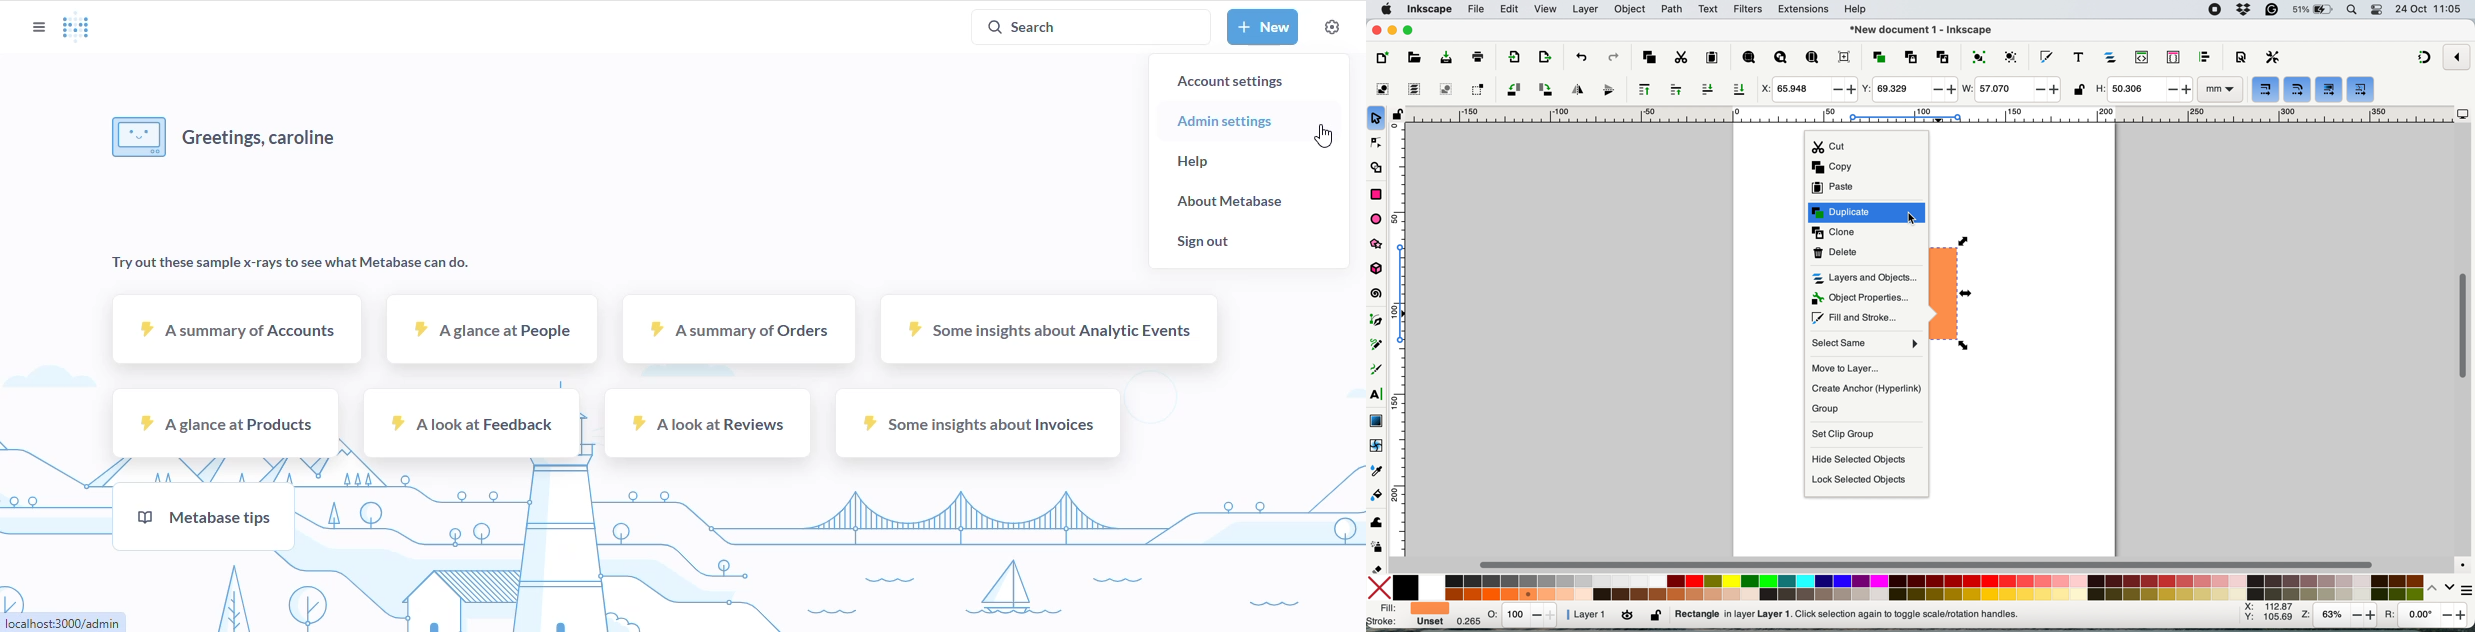 This screenshot has width=2492, height=644. What do you see at coordinates (1377, 294) in the screenshot?
I see `spiral tool` at bounding box center [1377, 294].